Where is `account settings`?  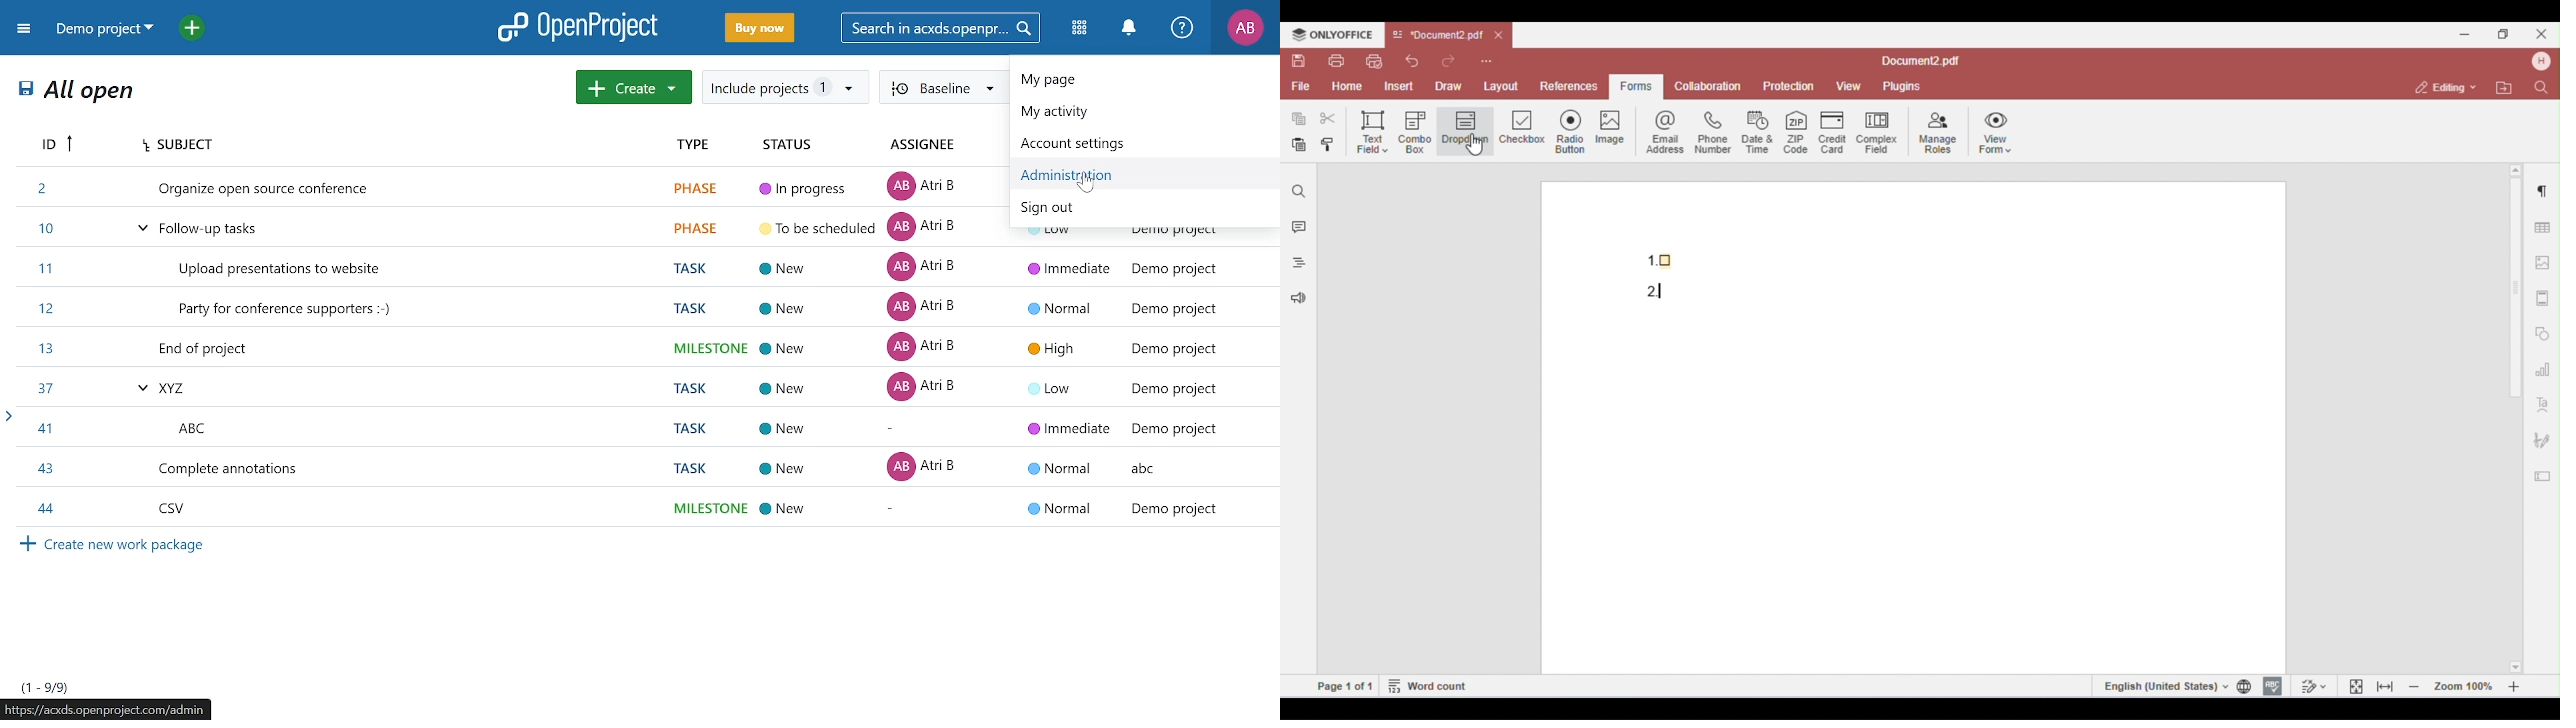
account settings is located at coordinates (1129, 142).